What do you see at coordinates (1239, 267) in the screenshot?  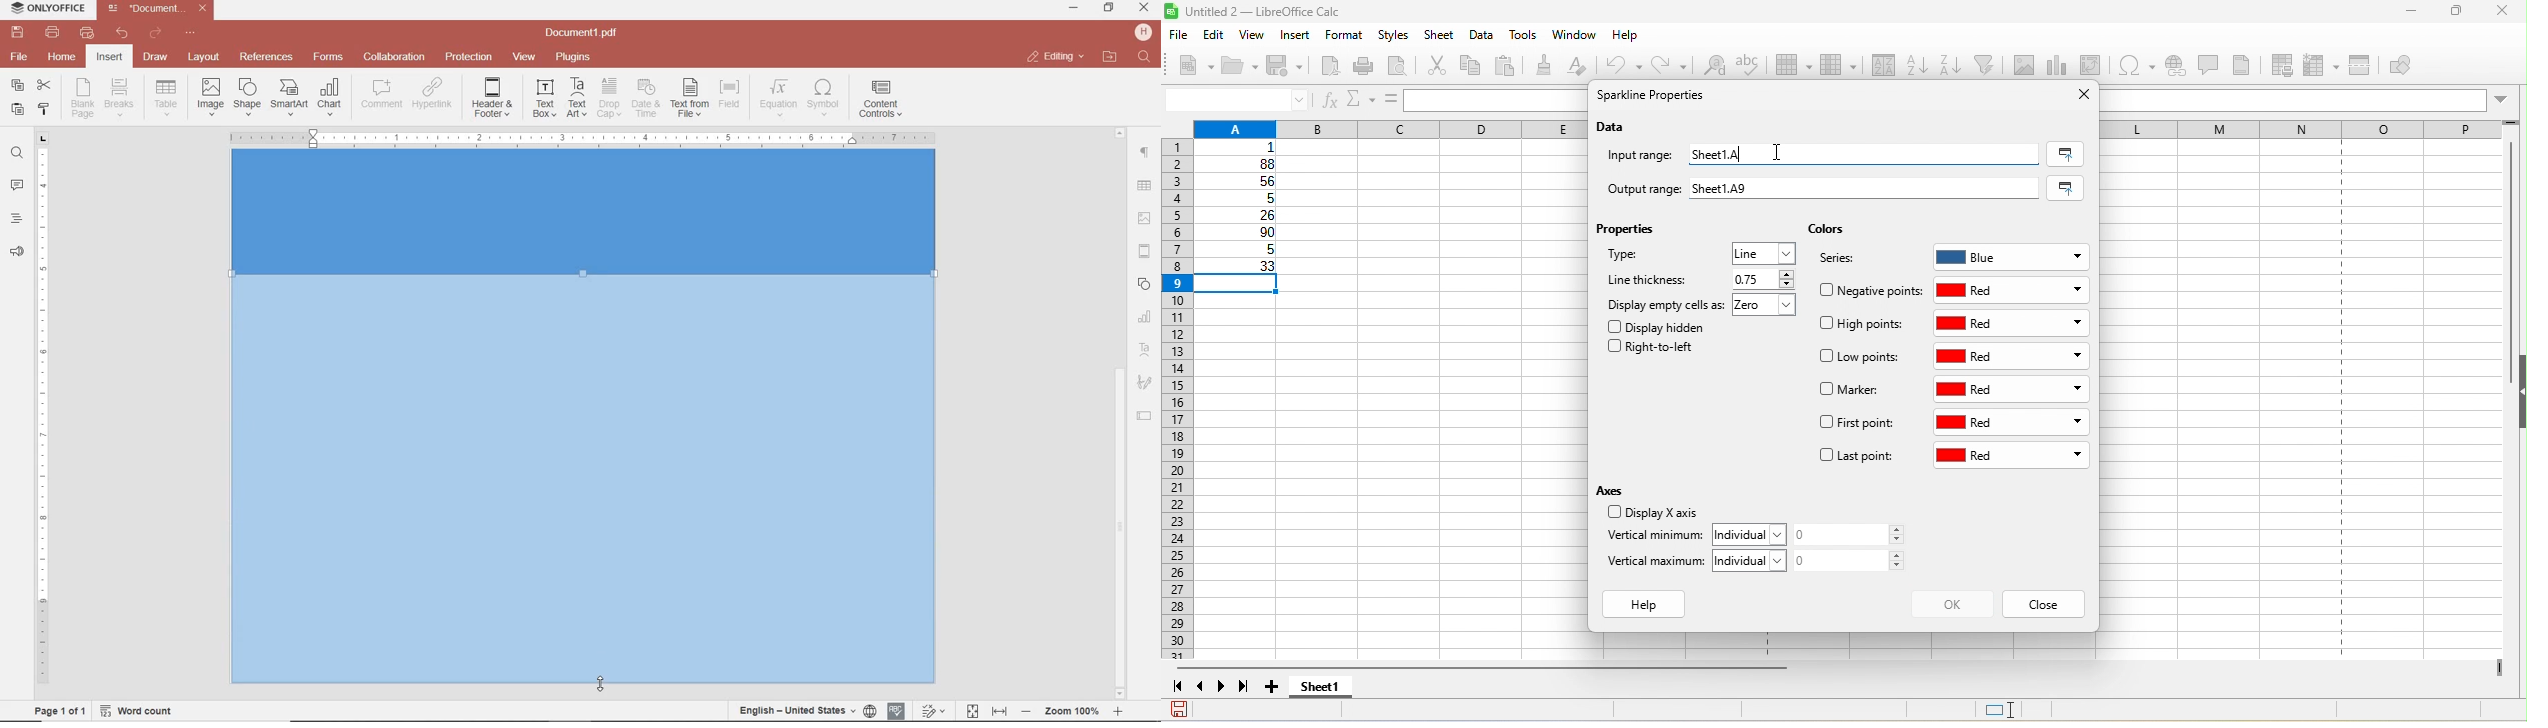 I see `33` at bounding box center [1239, 267].